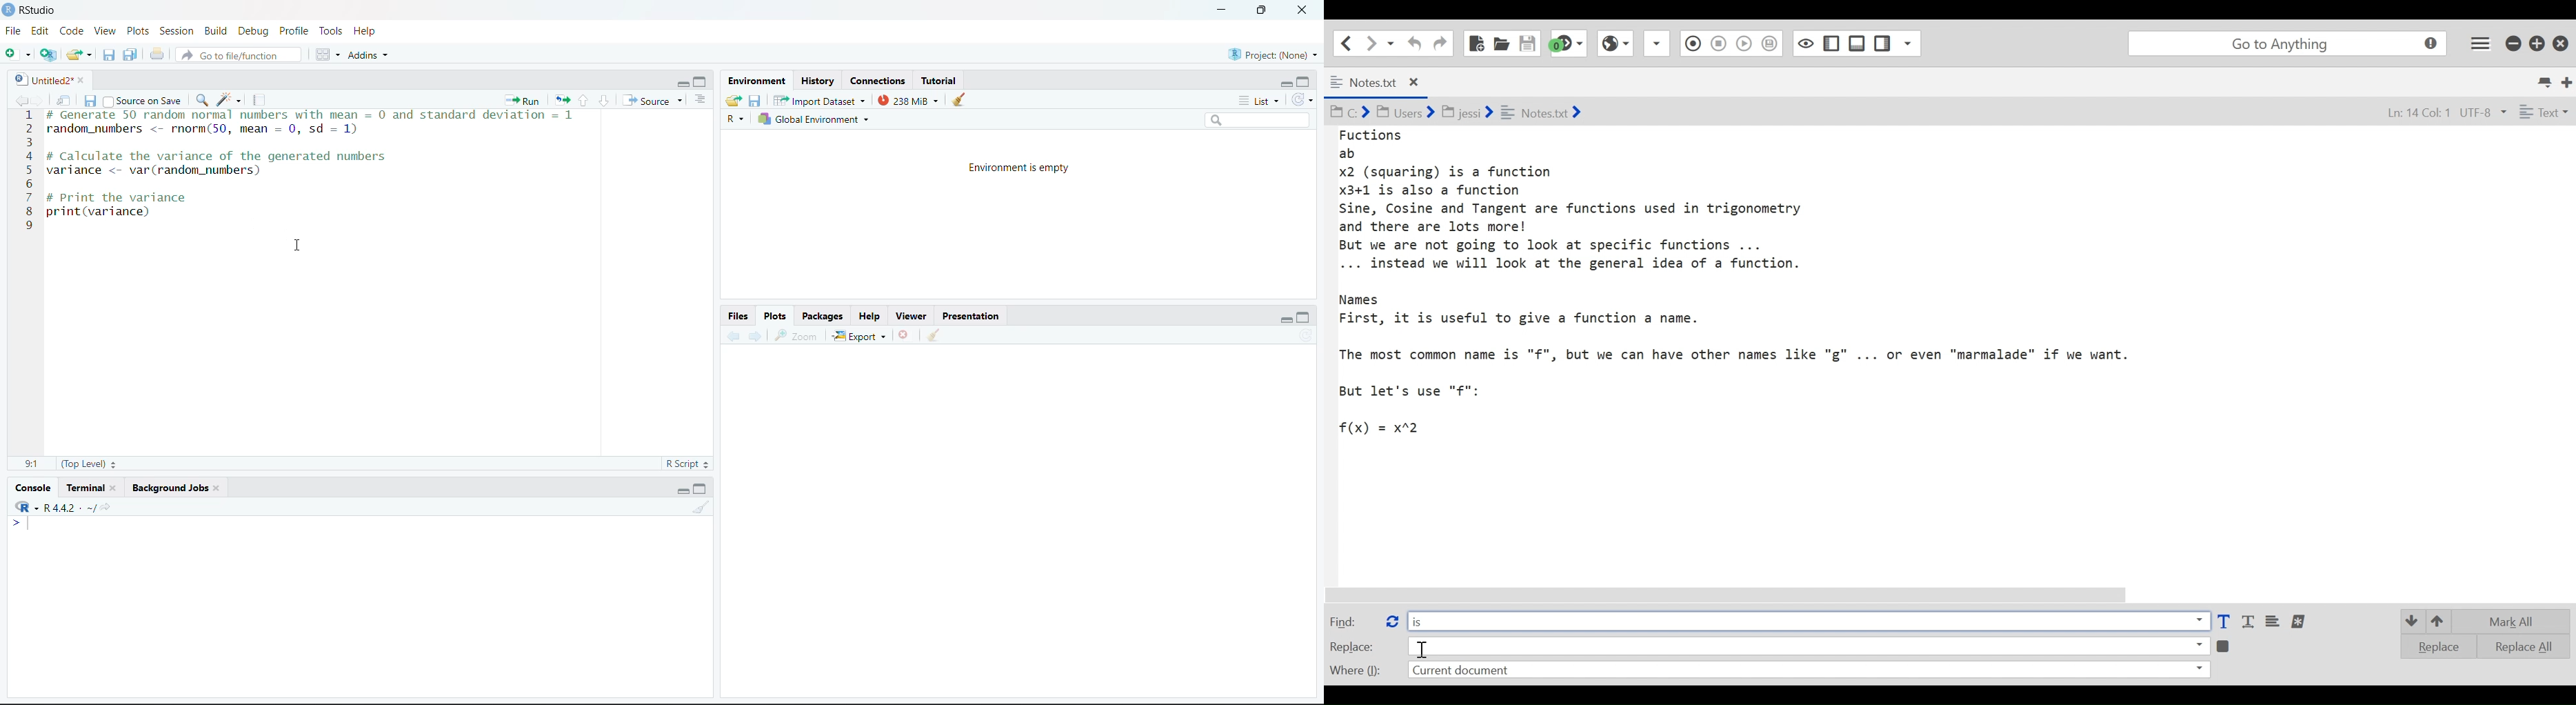  I want to click on rerun, so click(562, 101).